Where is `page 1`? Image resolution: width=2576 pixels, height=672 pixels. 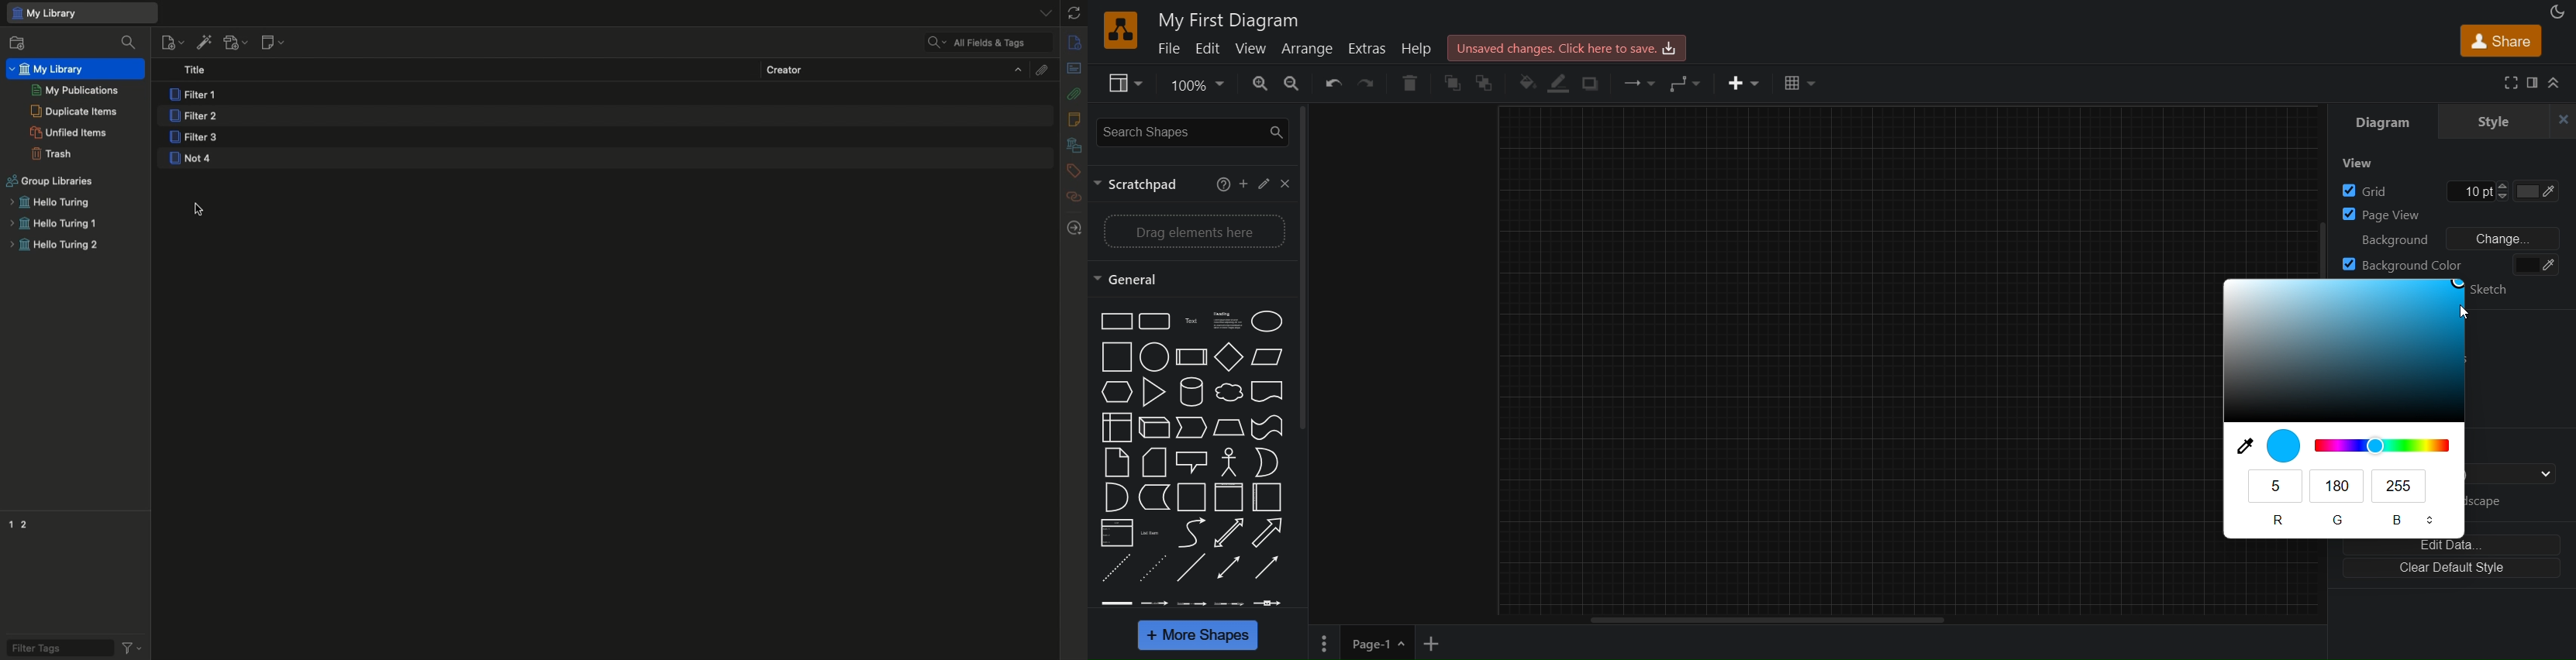
page 1 is located at coordinates (1360, 642).